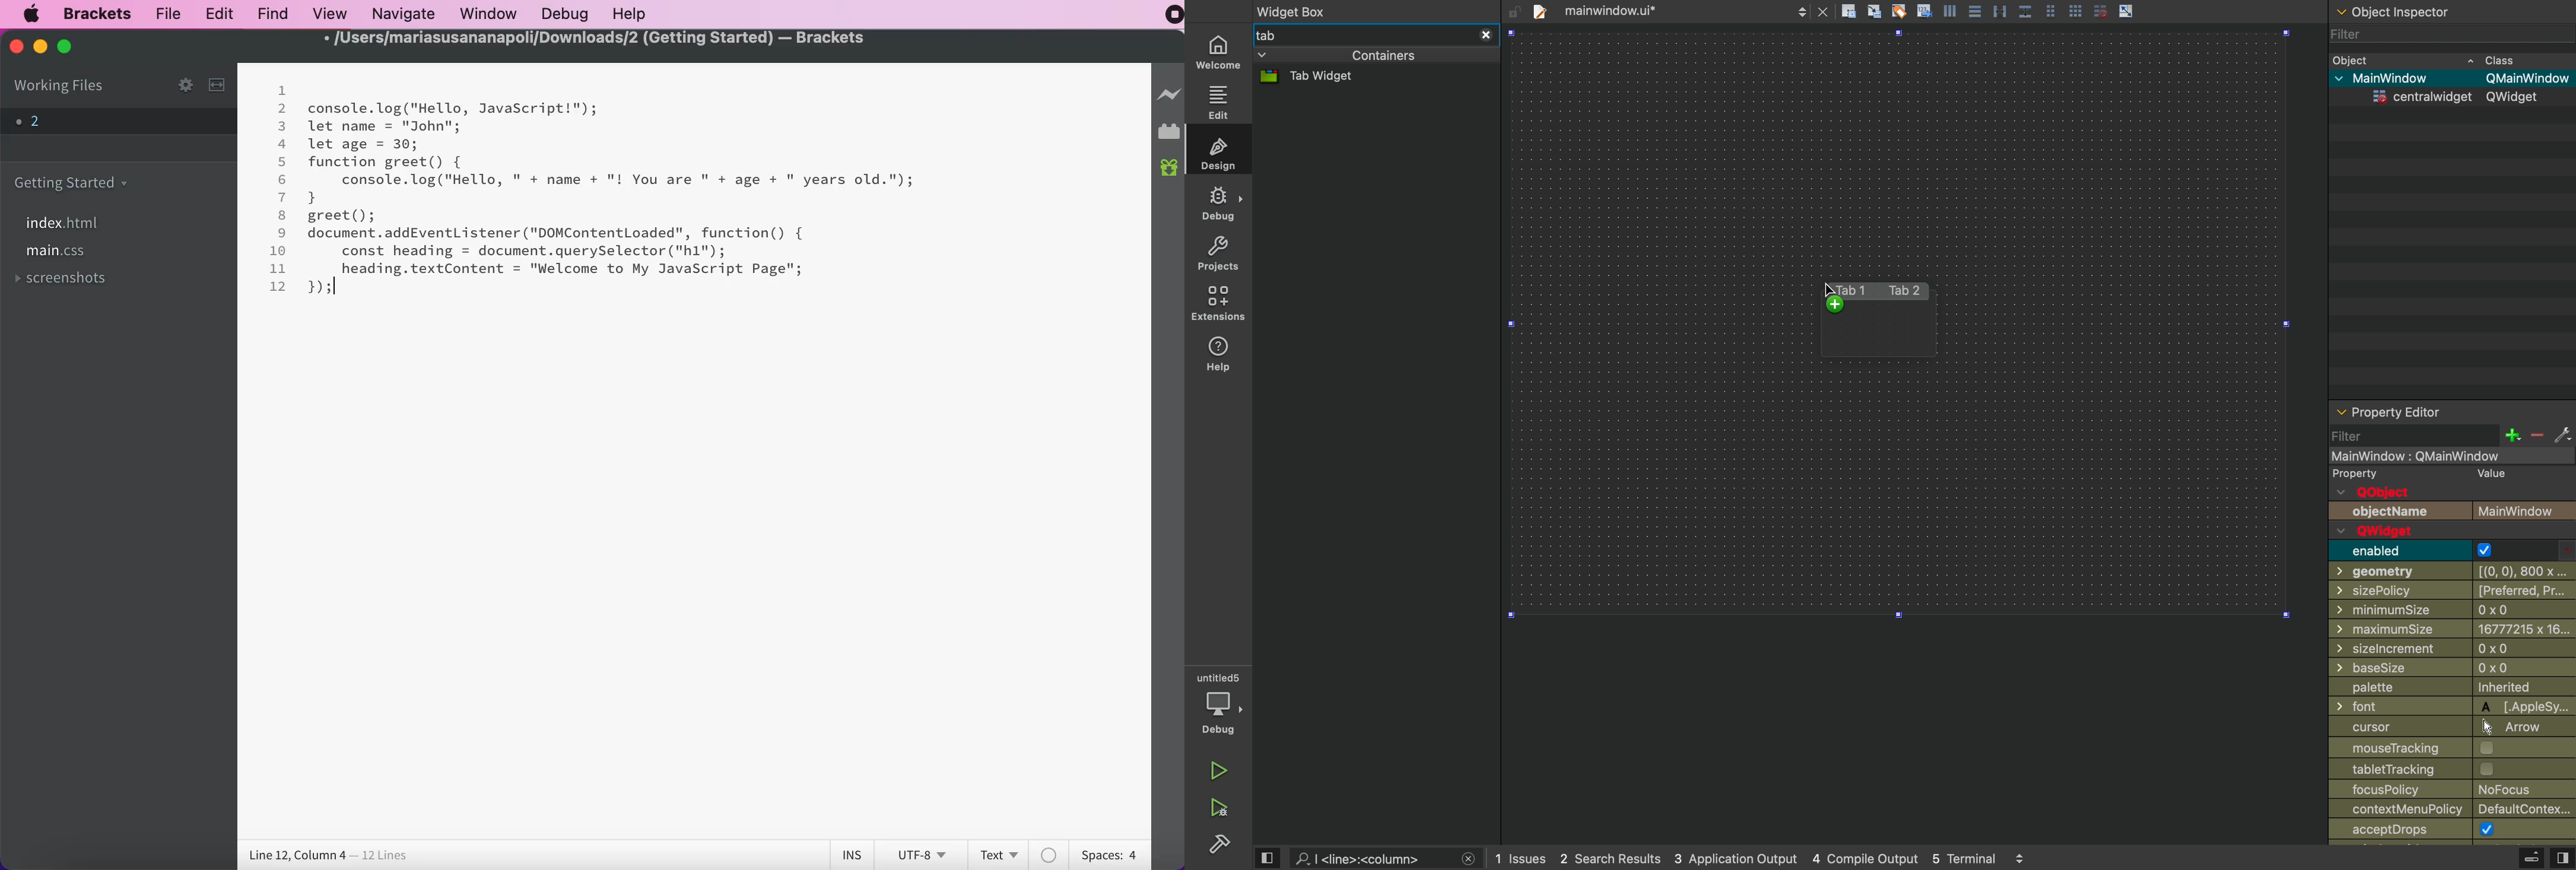 This screenshot has height=896, width=2576. I want to click on filter, so click(2358, 436).